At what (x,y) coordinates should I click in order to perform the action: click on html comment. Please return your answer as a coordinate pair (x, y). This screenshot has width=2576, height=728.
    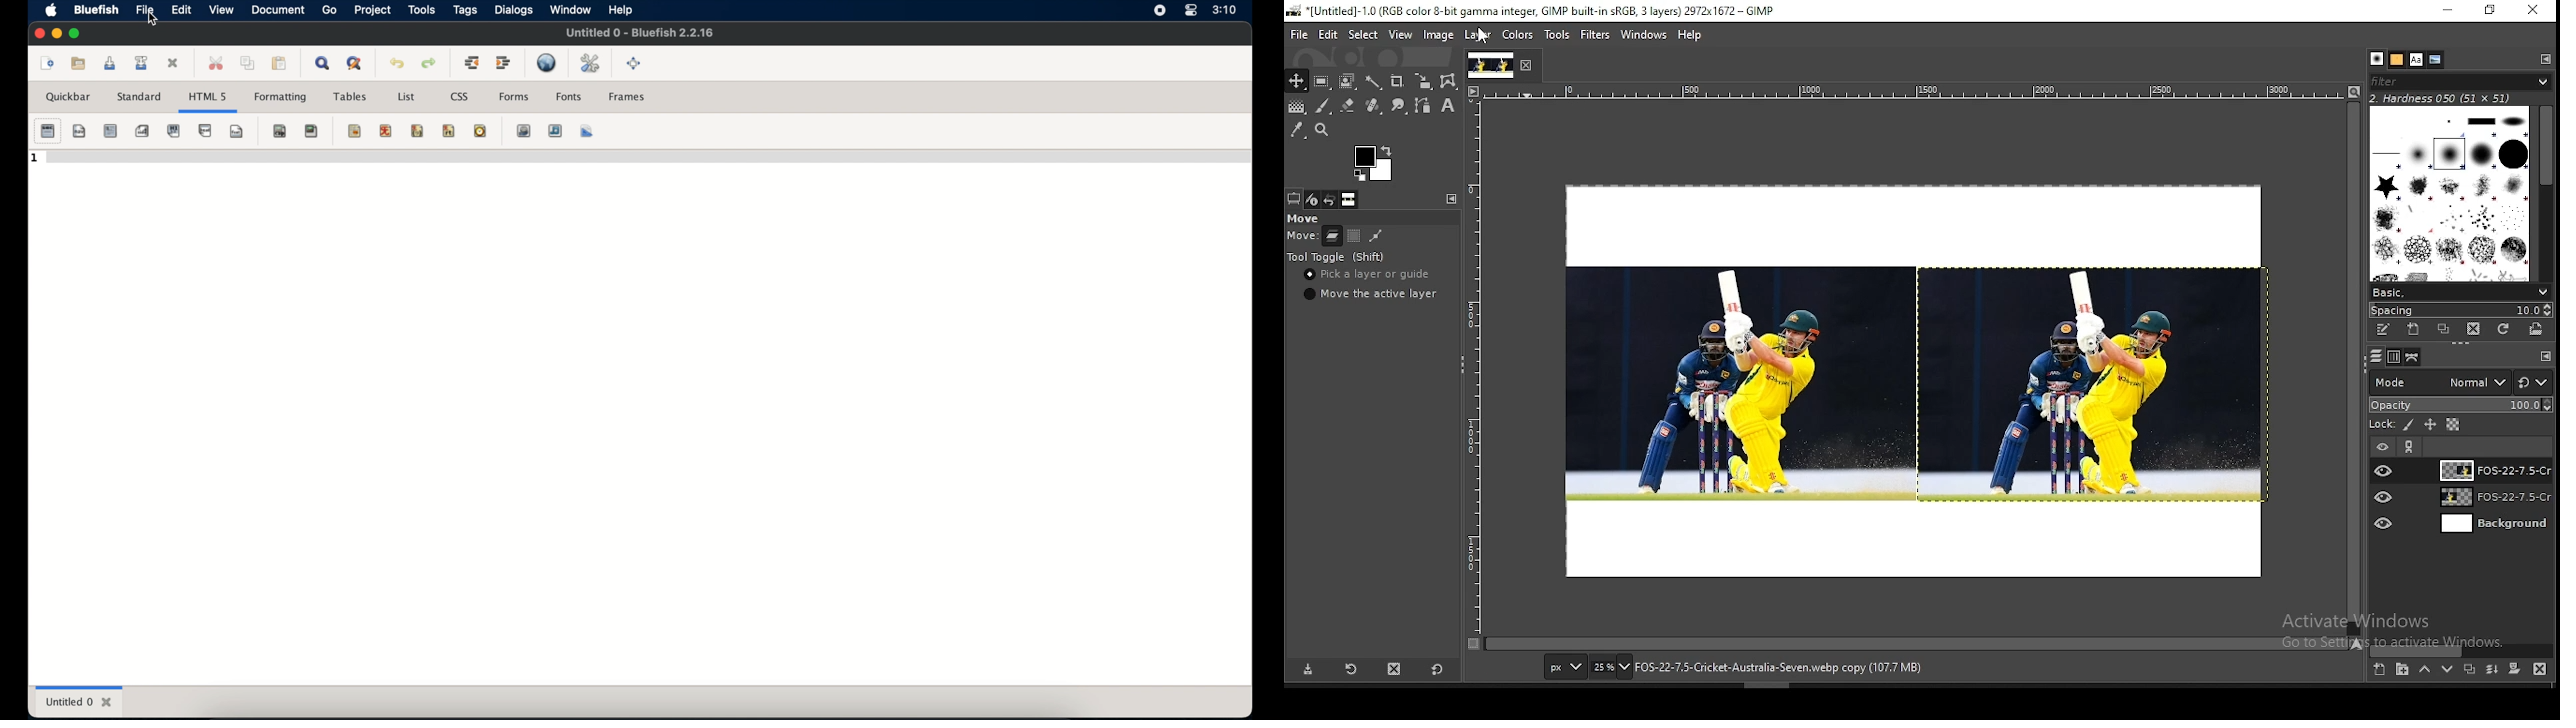
    Looking at the image, I should click on (437, 130).